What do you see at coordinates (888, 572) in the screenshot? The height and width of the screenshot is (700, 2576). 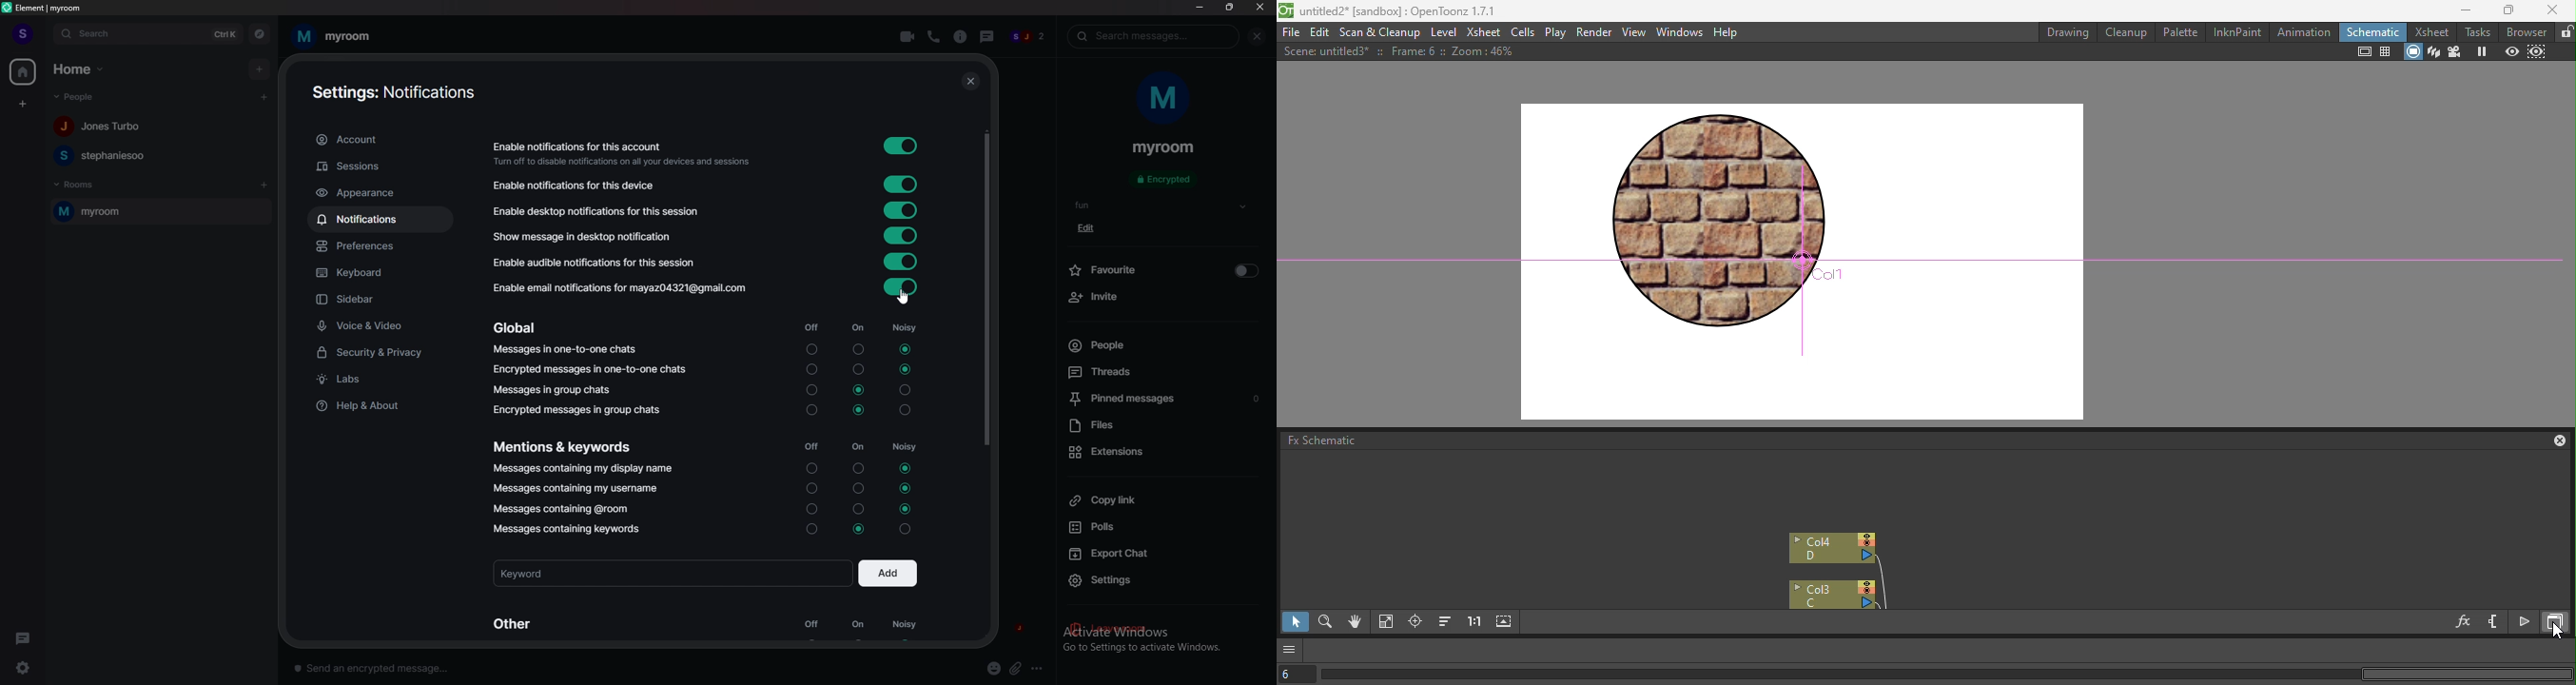 I see `add` at bounding box center [888, 572].